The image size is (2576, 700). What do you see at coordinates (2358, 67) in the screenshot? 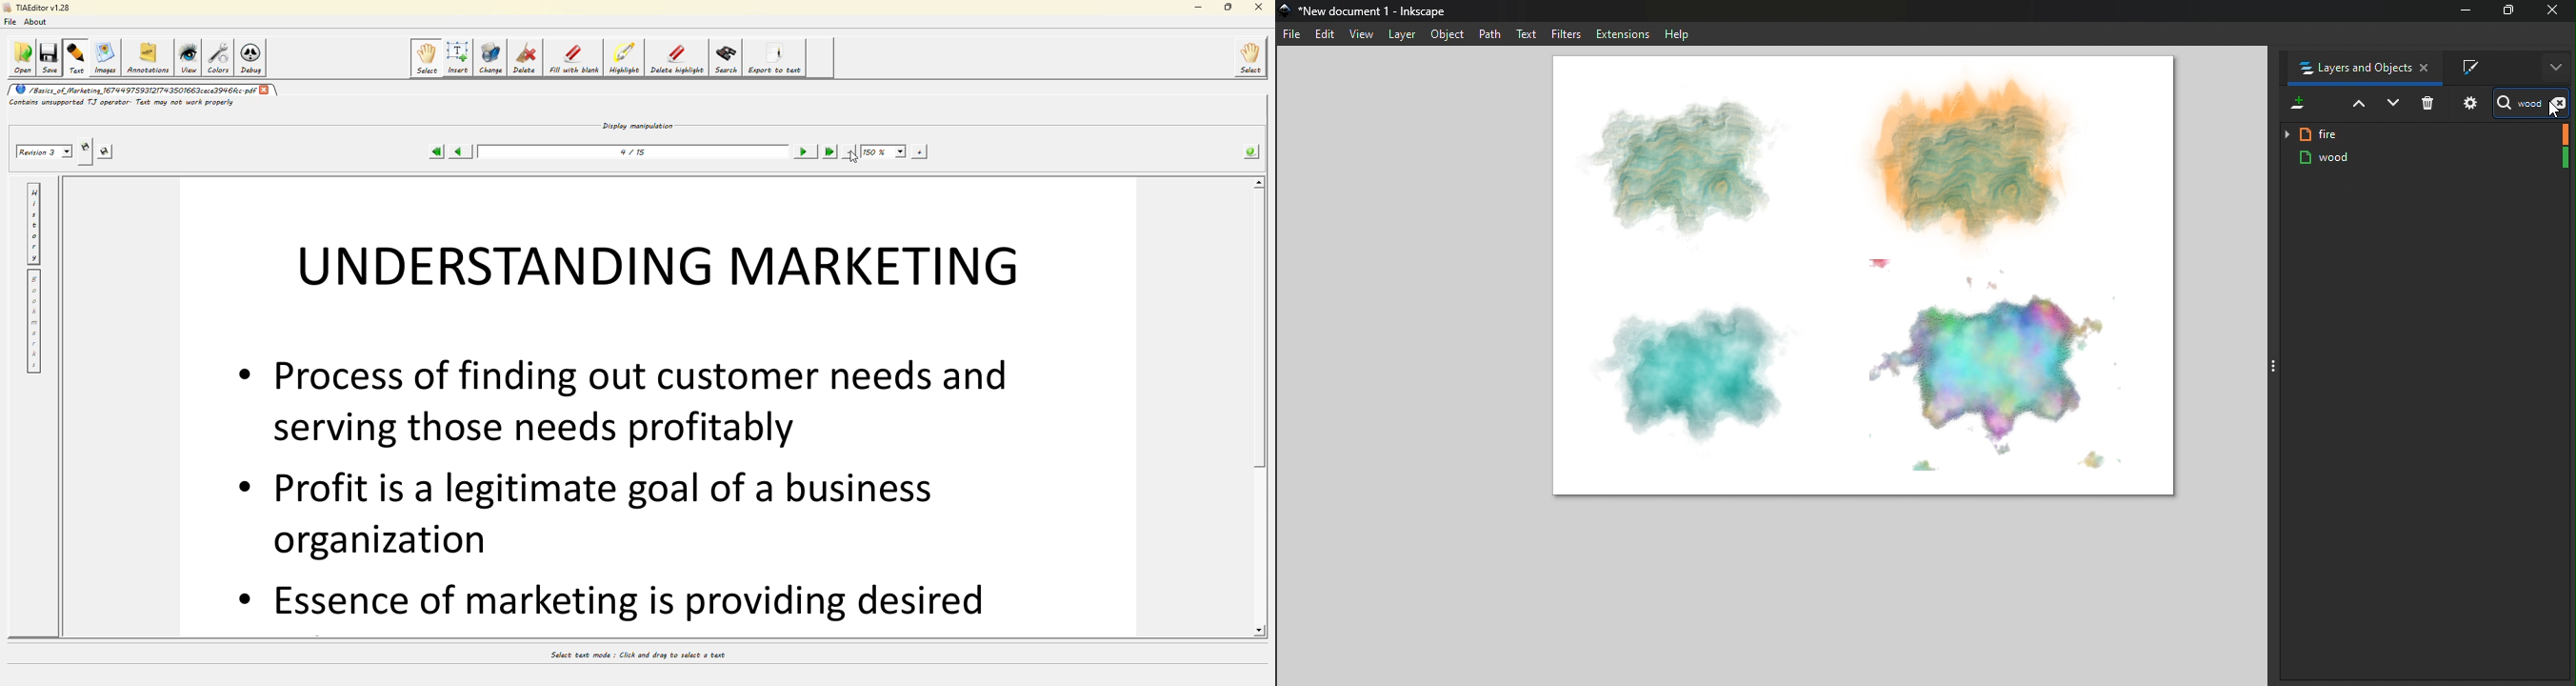
I see `Layers and objects` at bounding box center [2358, 67].